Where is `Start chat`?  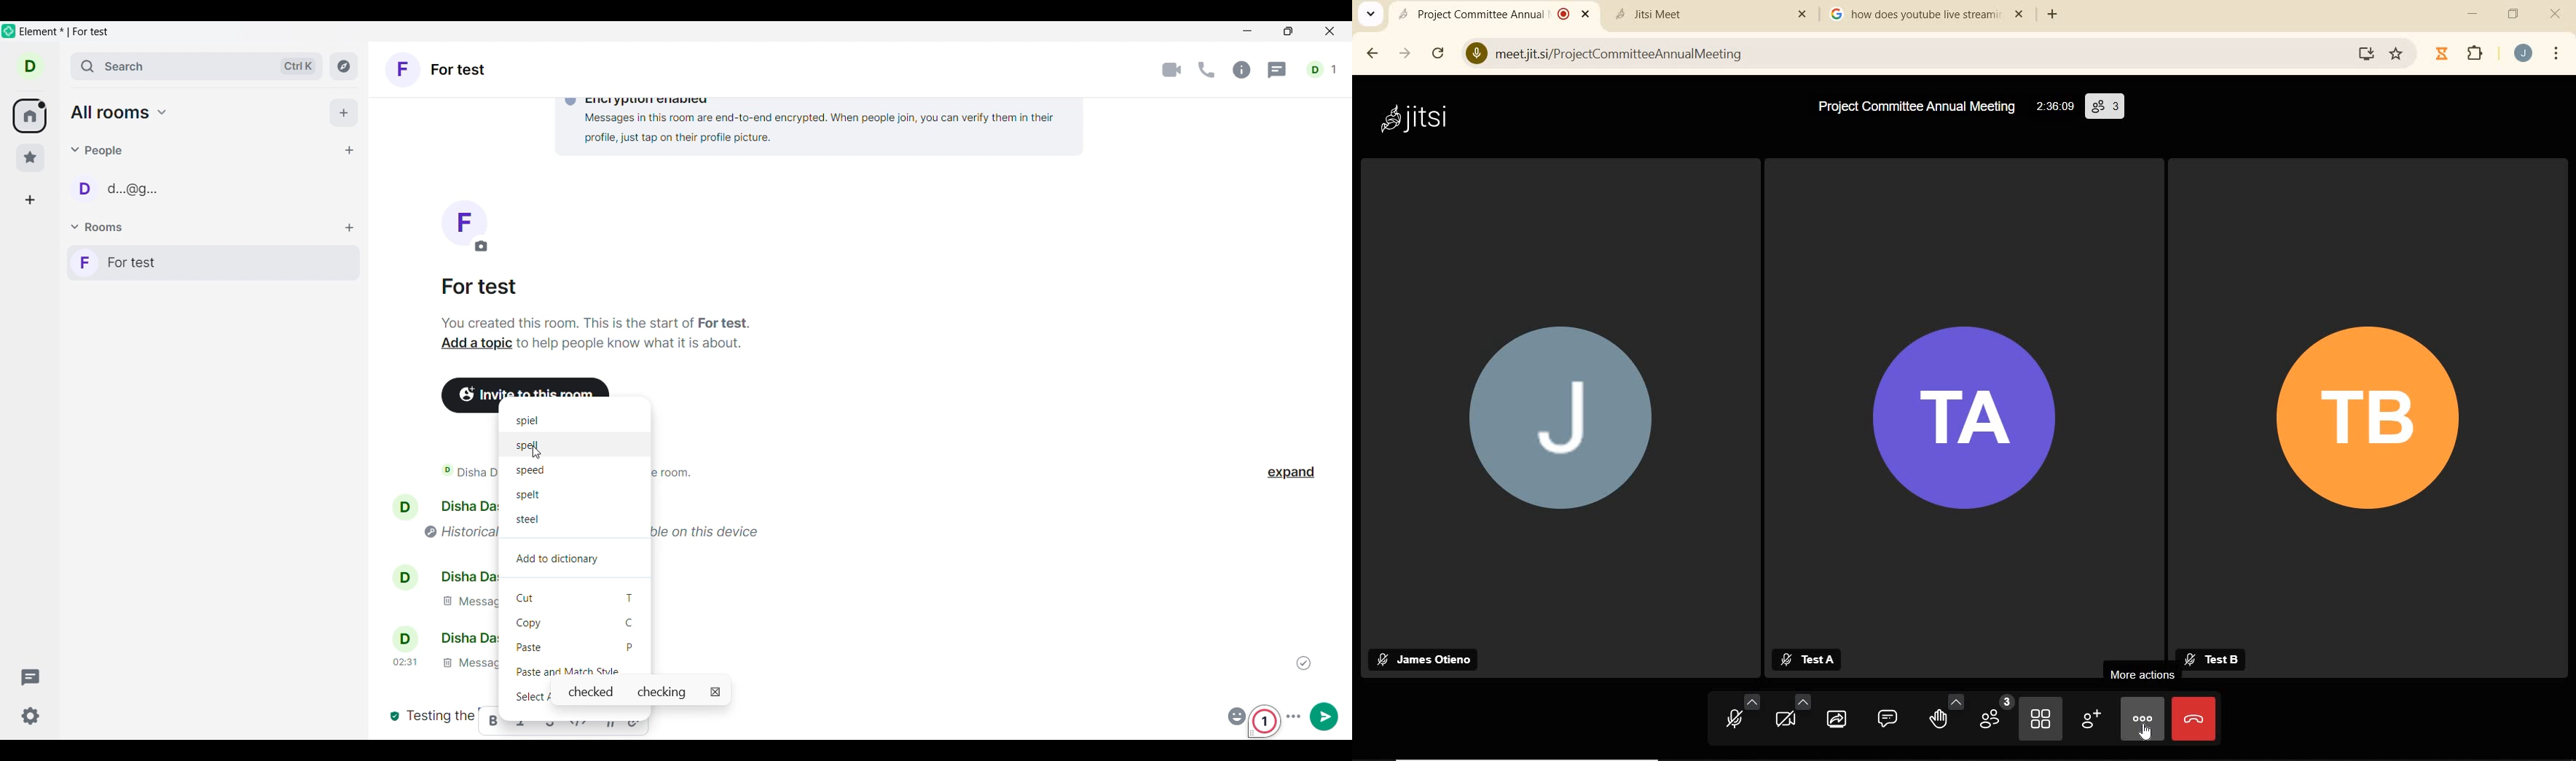 Start chat is located at coordinates (349, 150).